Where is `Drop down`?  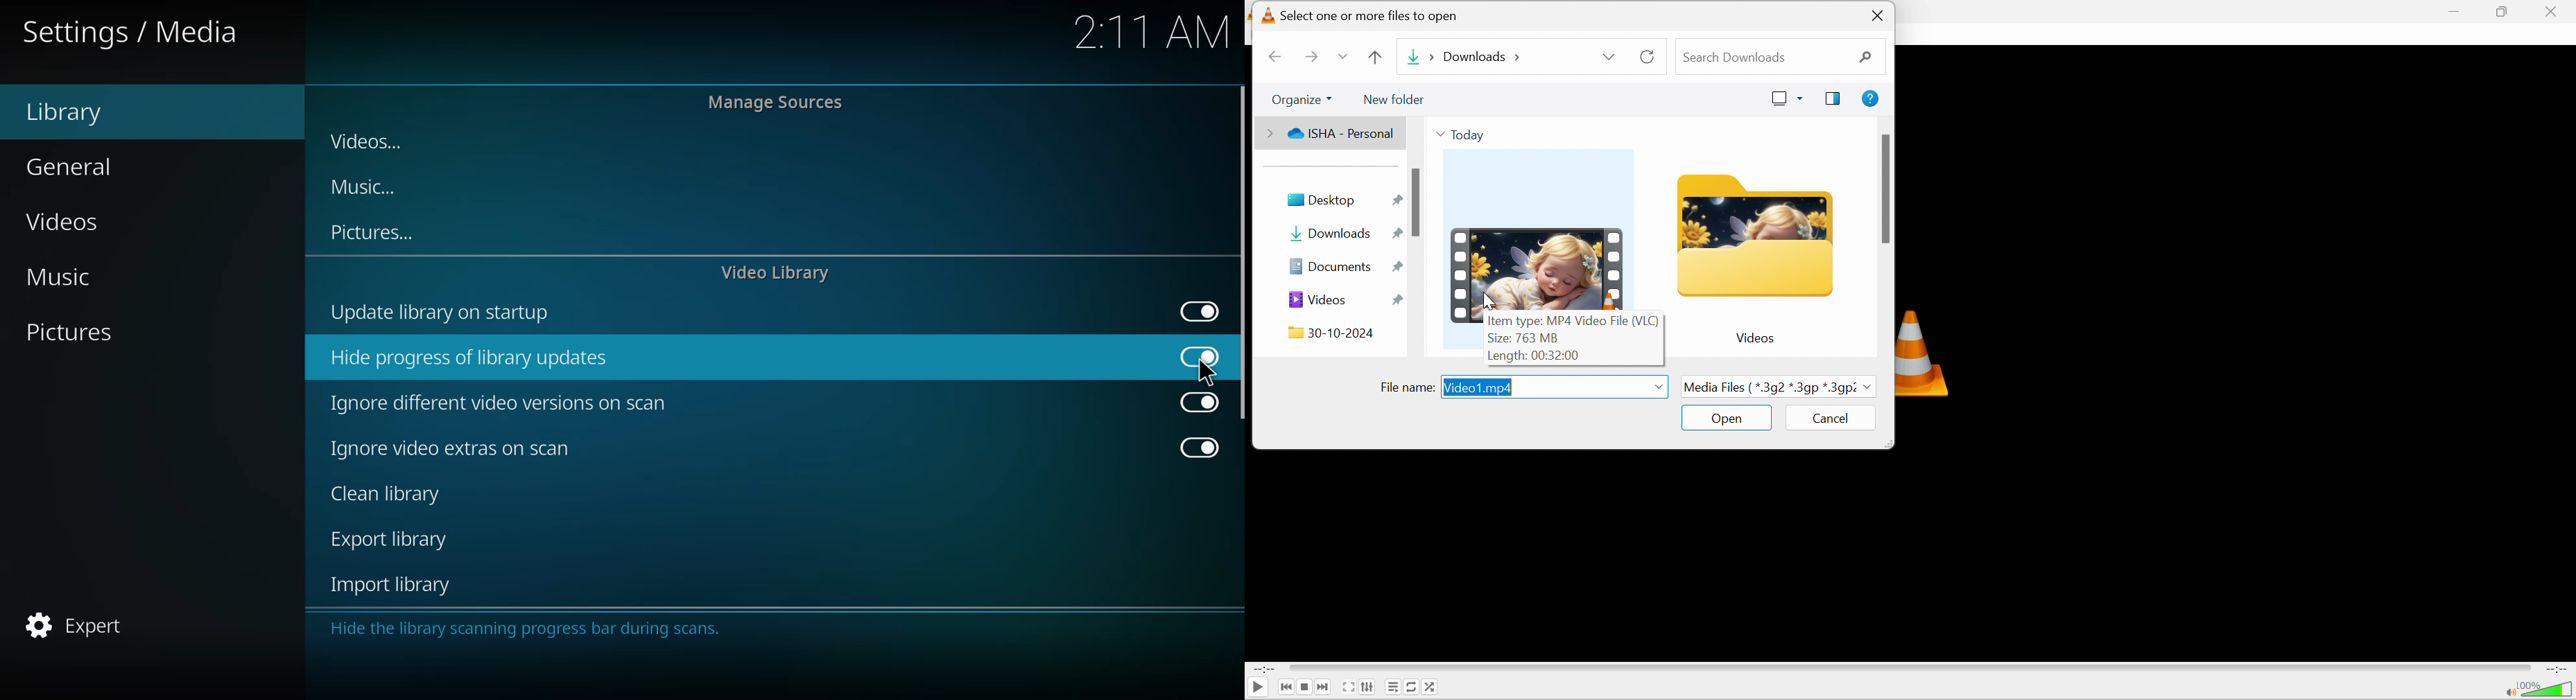
Drop down is located at coordinates (1609, 57).